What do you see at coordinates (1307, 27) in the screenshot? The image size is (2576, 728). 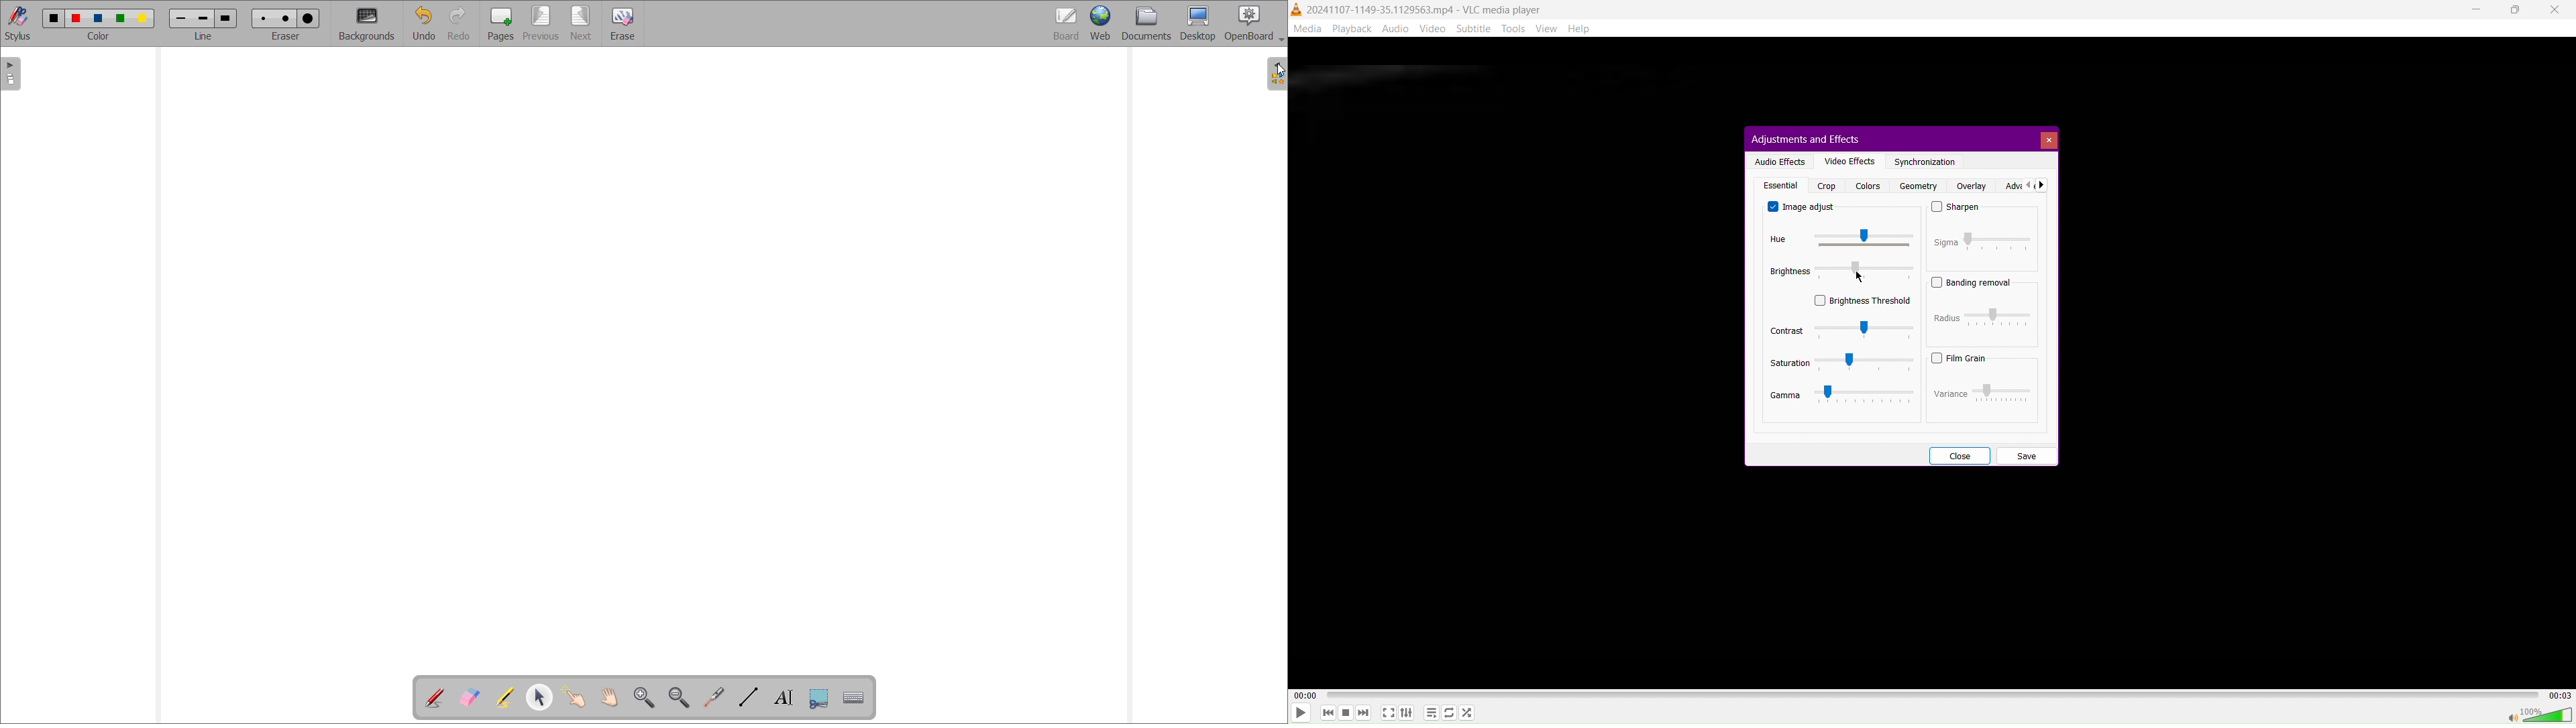 I see `Media` at bounding box center [1307, 27].